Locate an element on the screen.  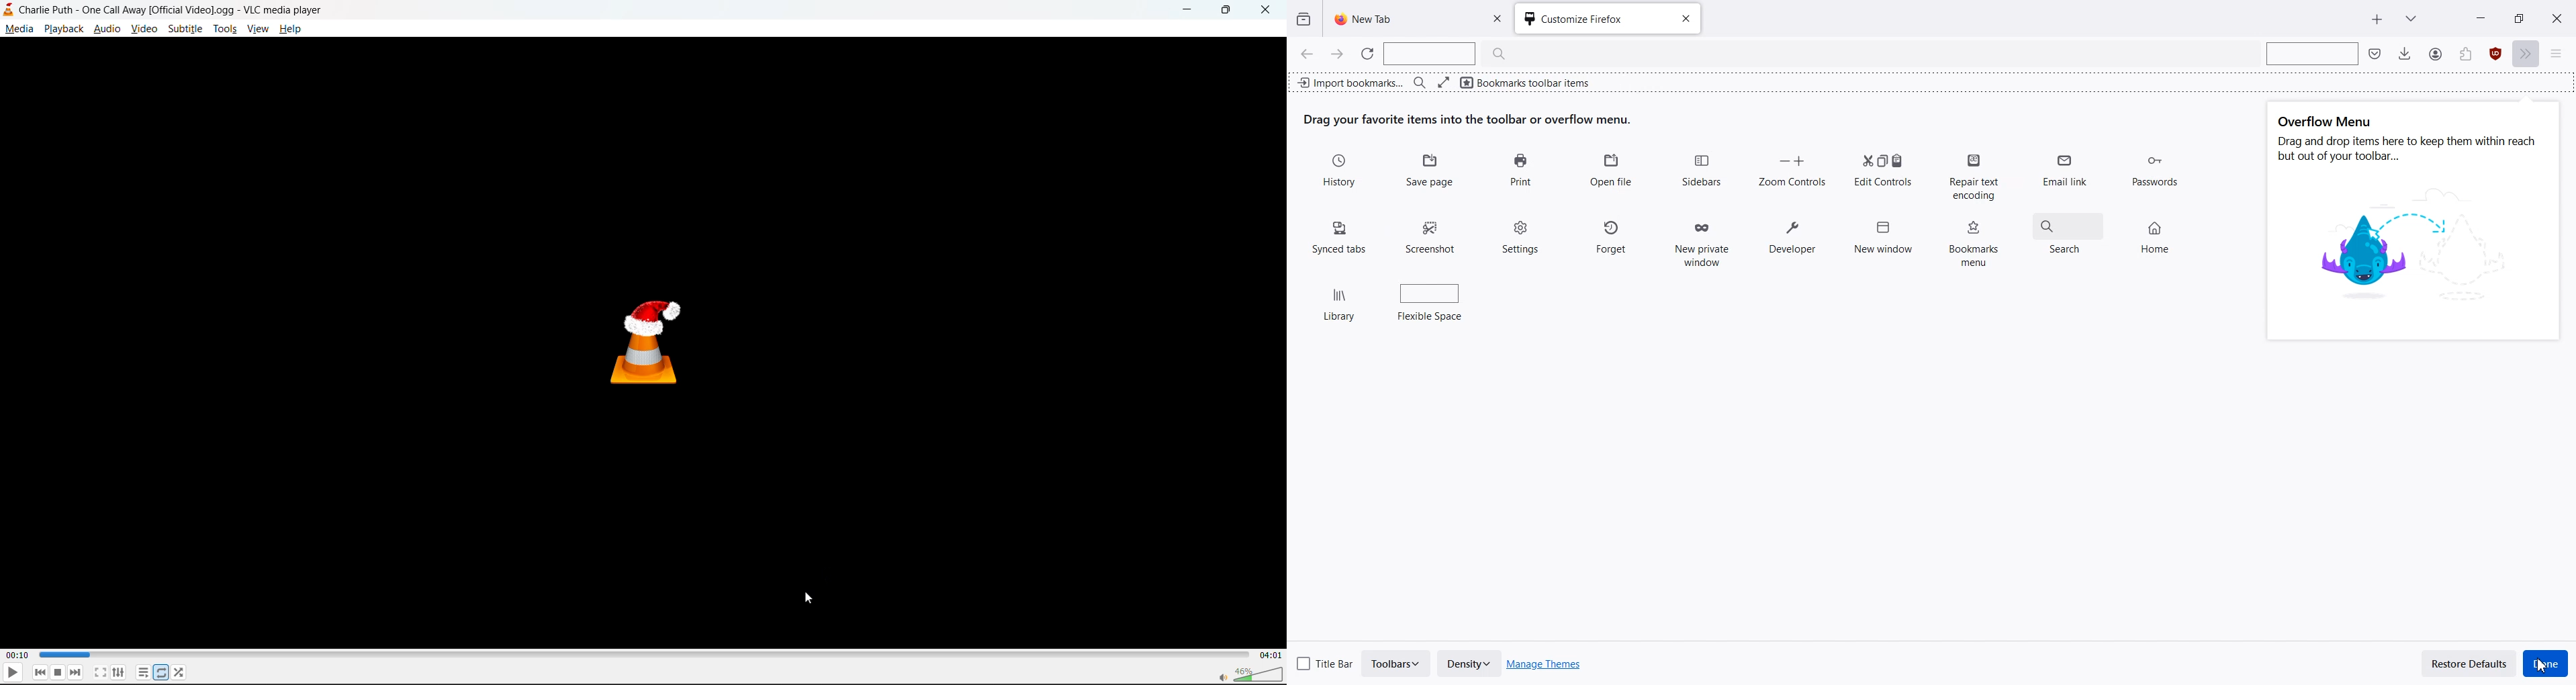
Customize Firefox is located at coordinates (1590, 19).